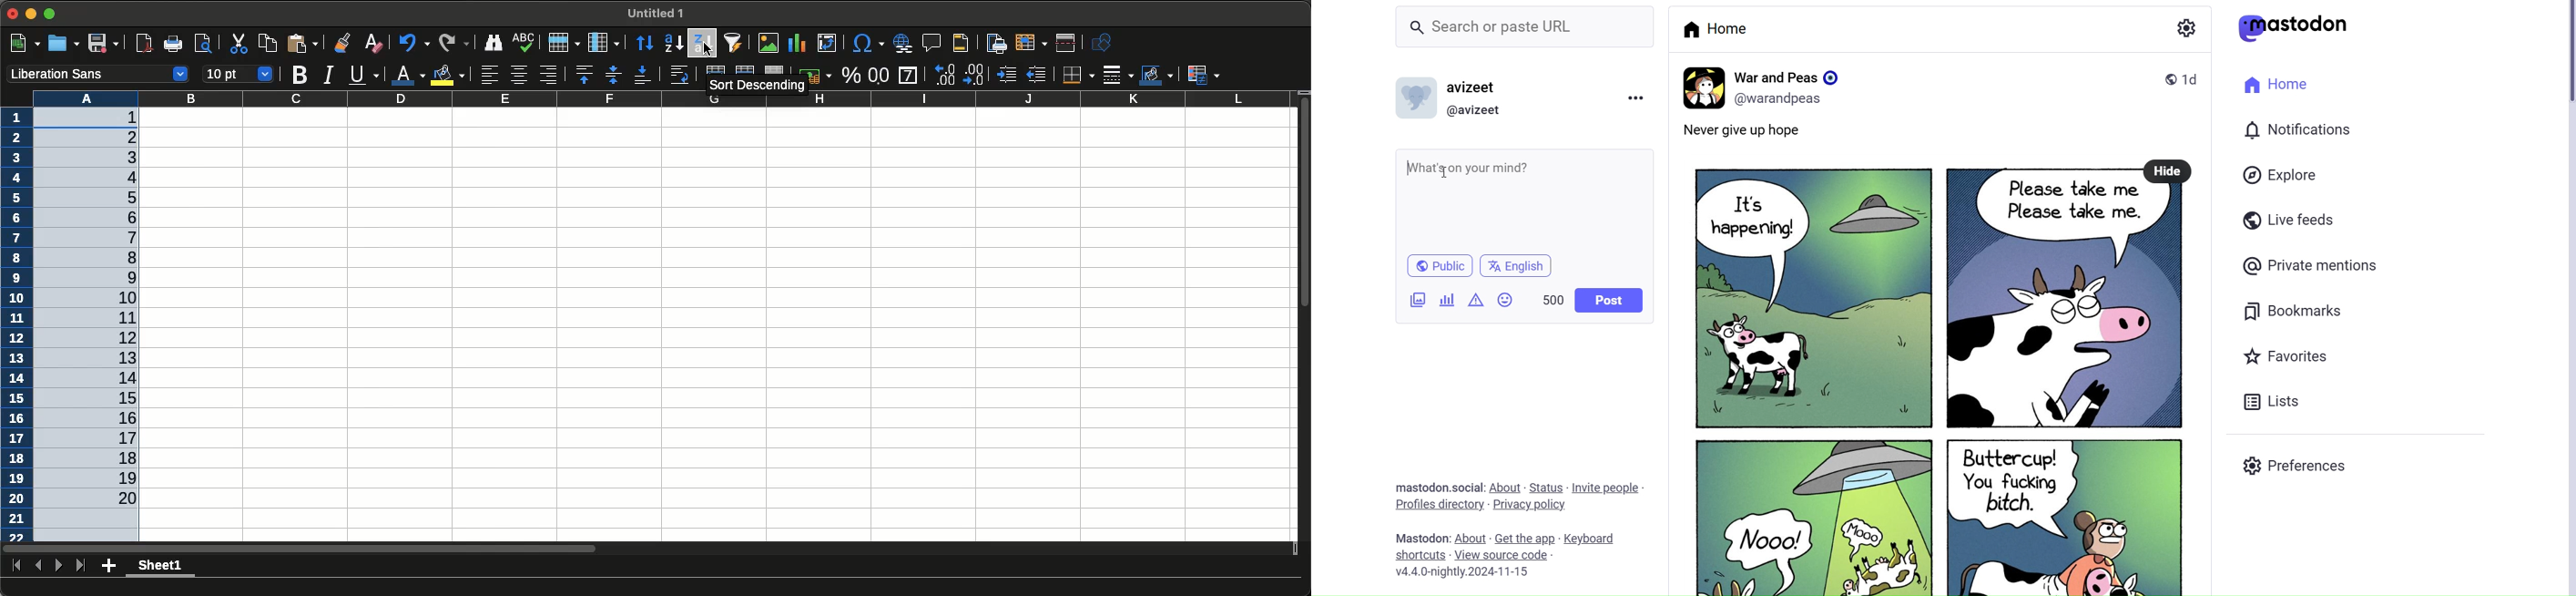 The height and width of the screenshot is (616, 2576). Describe the element at coordinates (119, 297) in the screenshot. I see `10` at that location.